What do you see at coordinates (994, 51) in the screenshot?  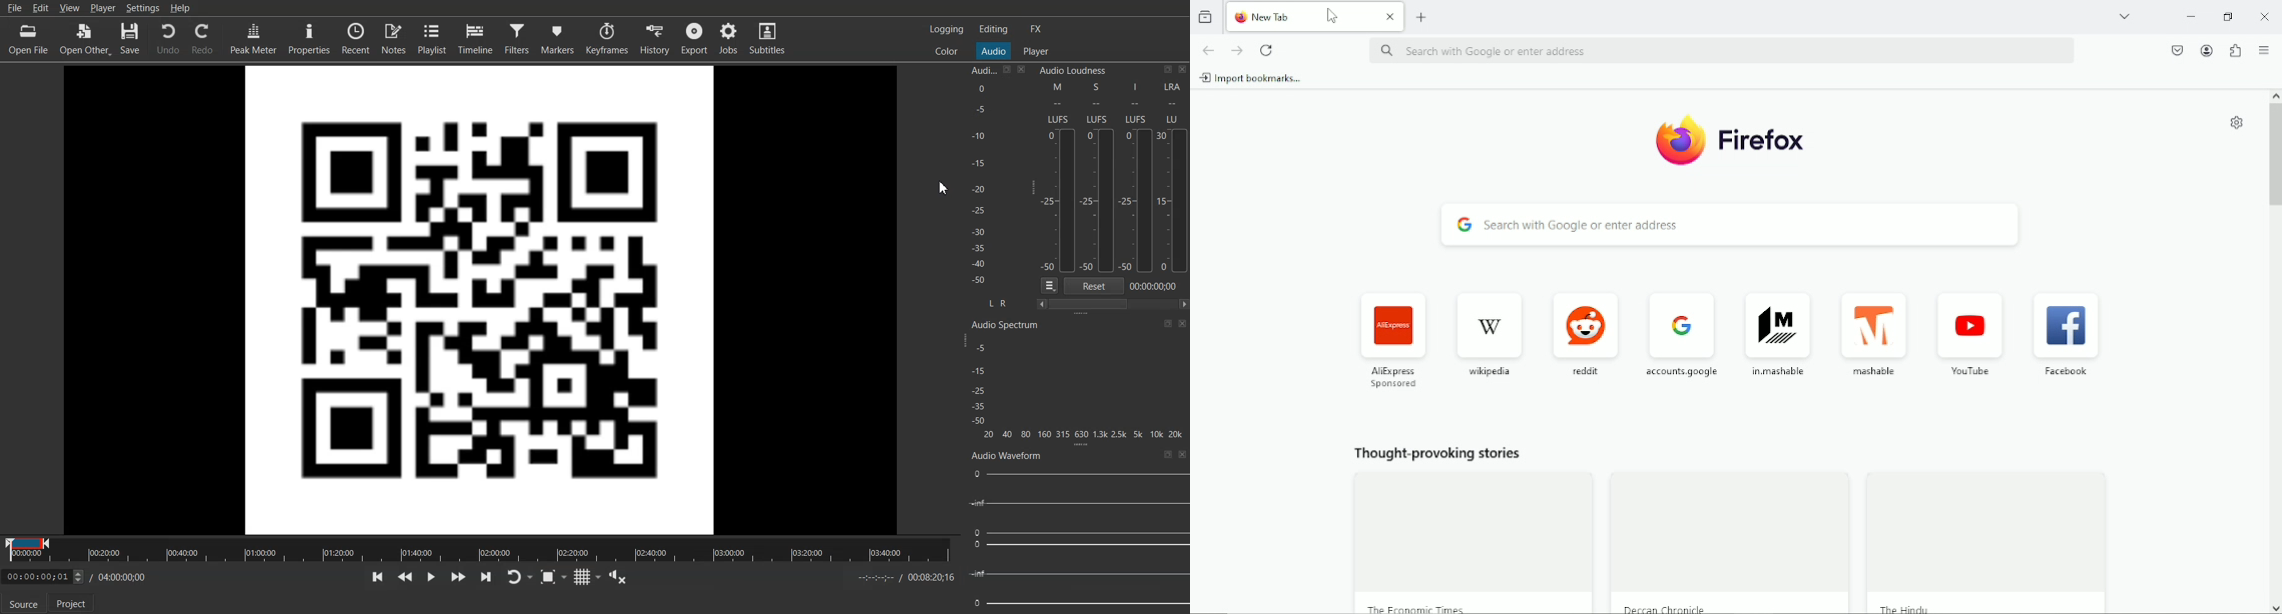 I see `Switch to the Audio layout` at bounding box center [994, 51].